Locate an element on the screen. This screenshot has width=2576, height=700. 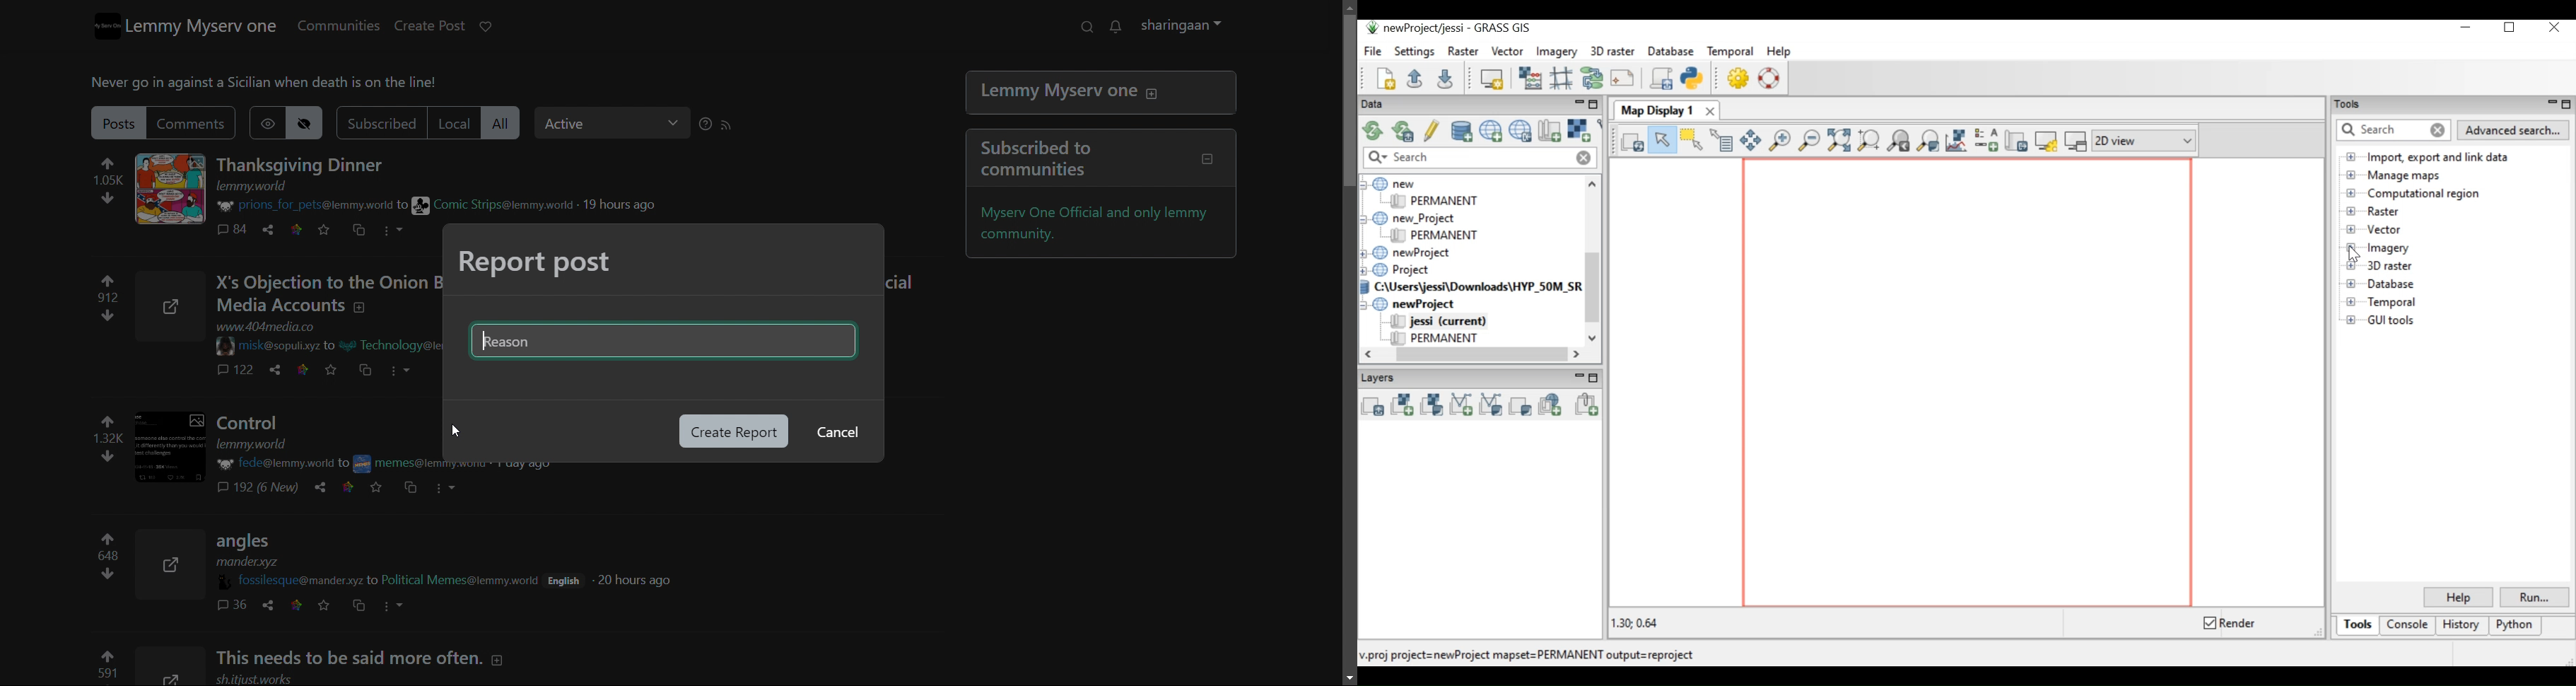
Lemmy Myserv one is located at coordinates (1103, 94).